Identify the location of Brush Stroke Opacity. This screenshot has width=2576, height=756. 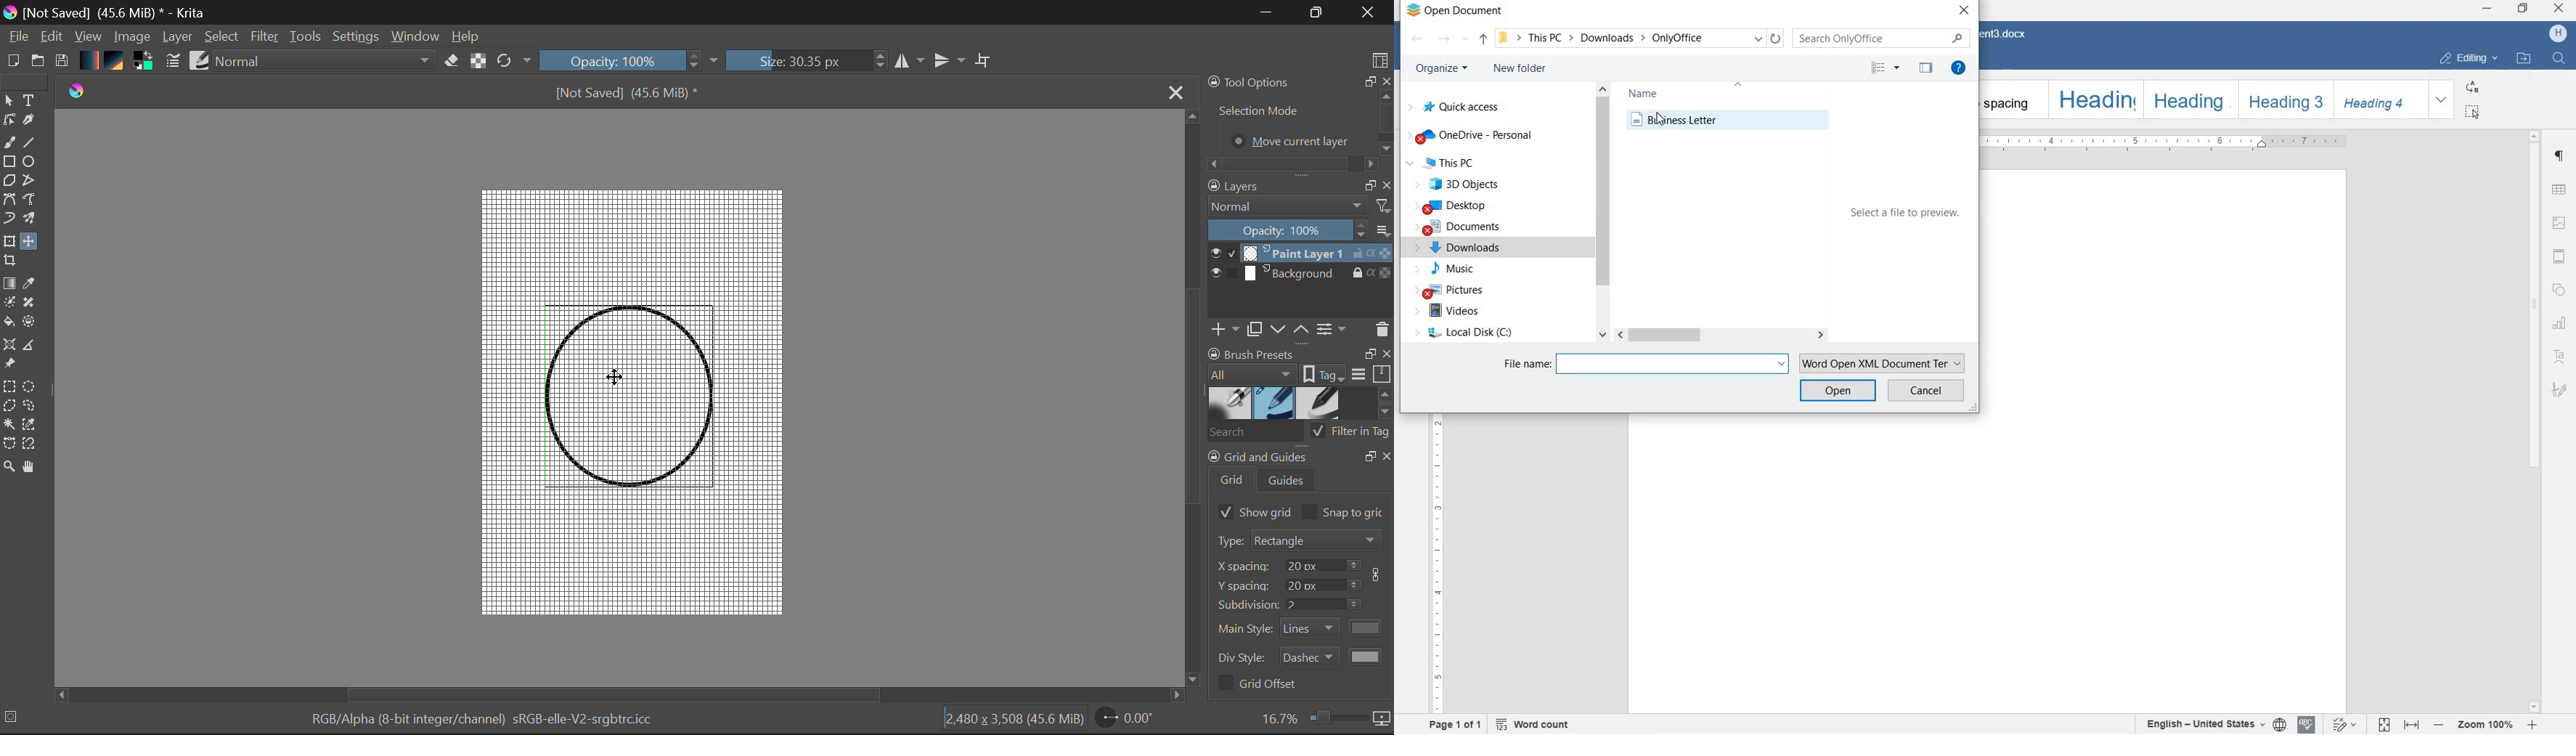
(624, 60).